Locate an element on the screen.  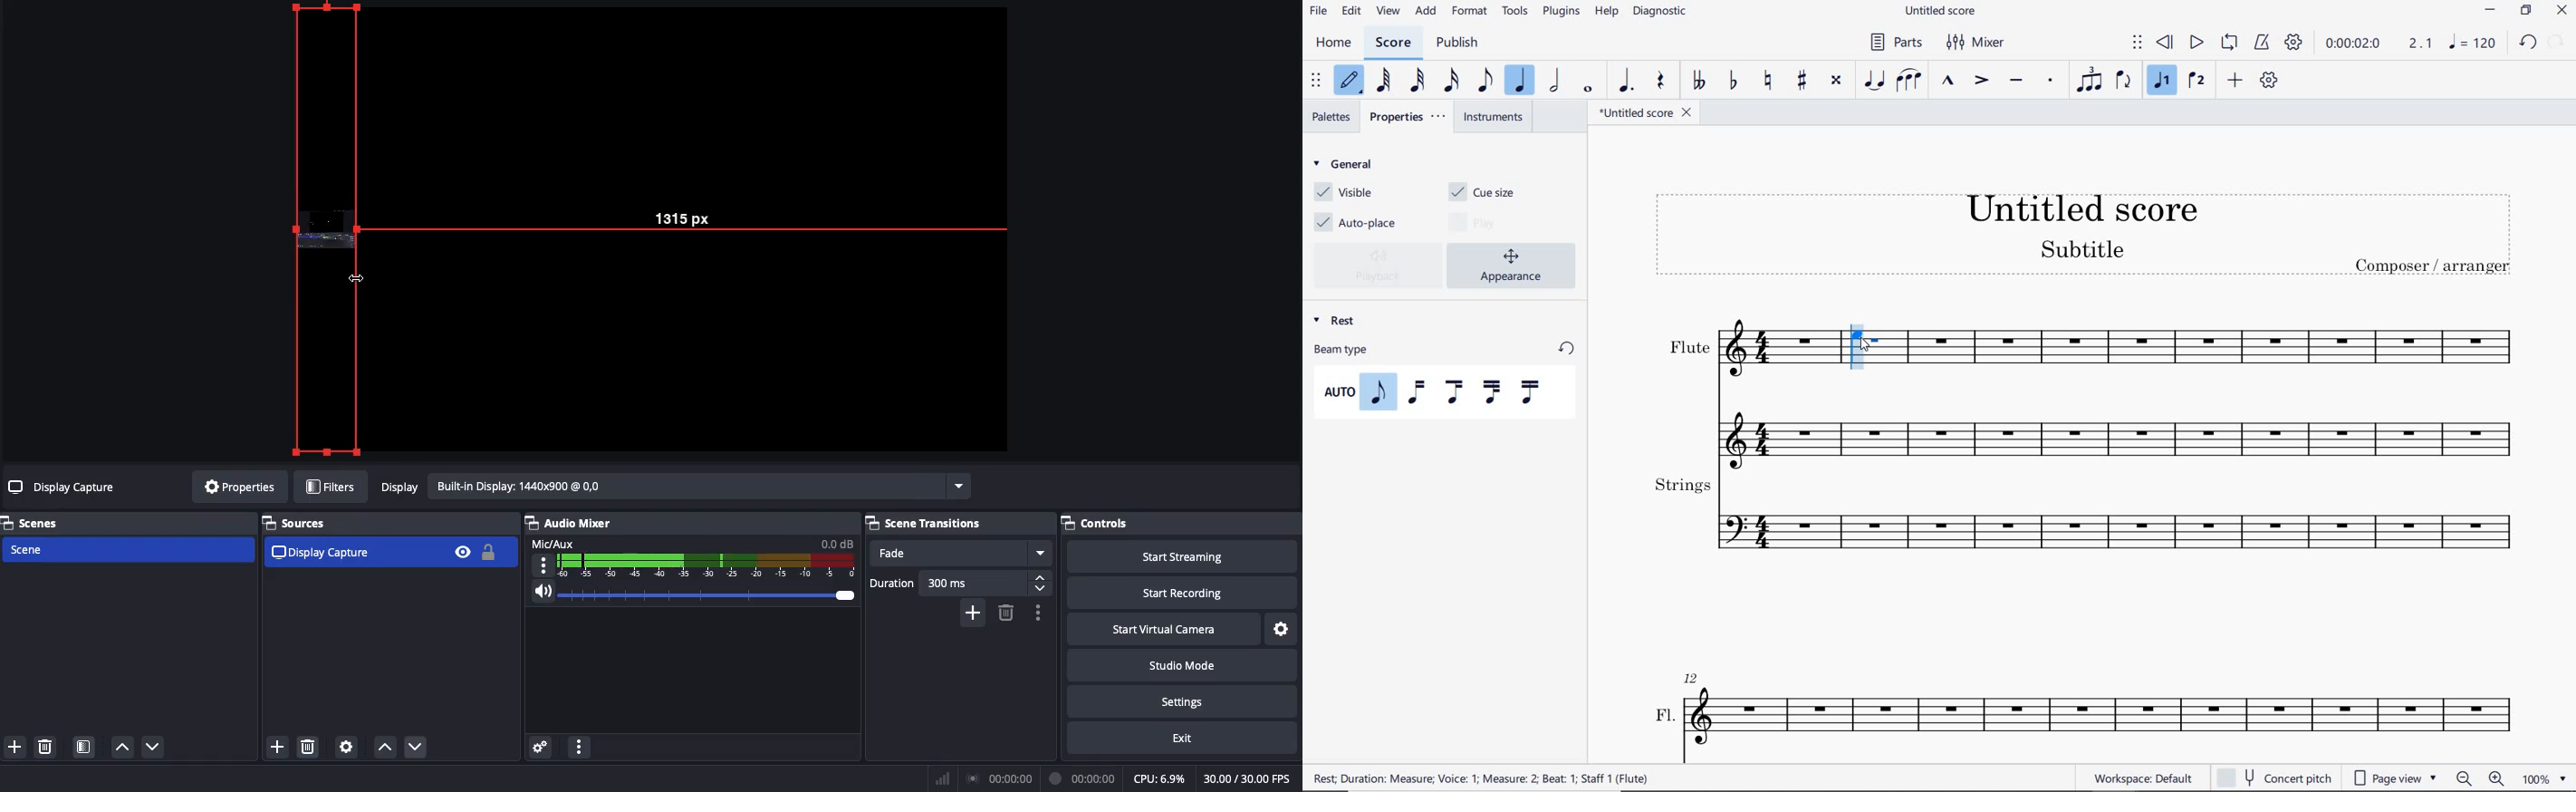
Audio/mixer is located at coordinates (685, 520).